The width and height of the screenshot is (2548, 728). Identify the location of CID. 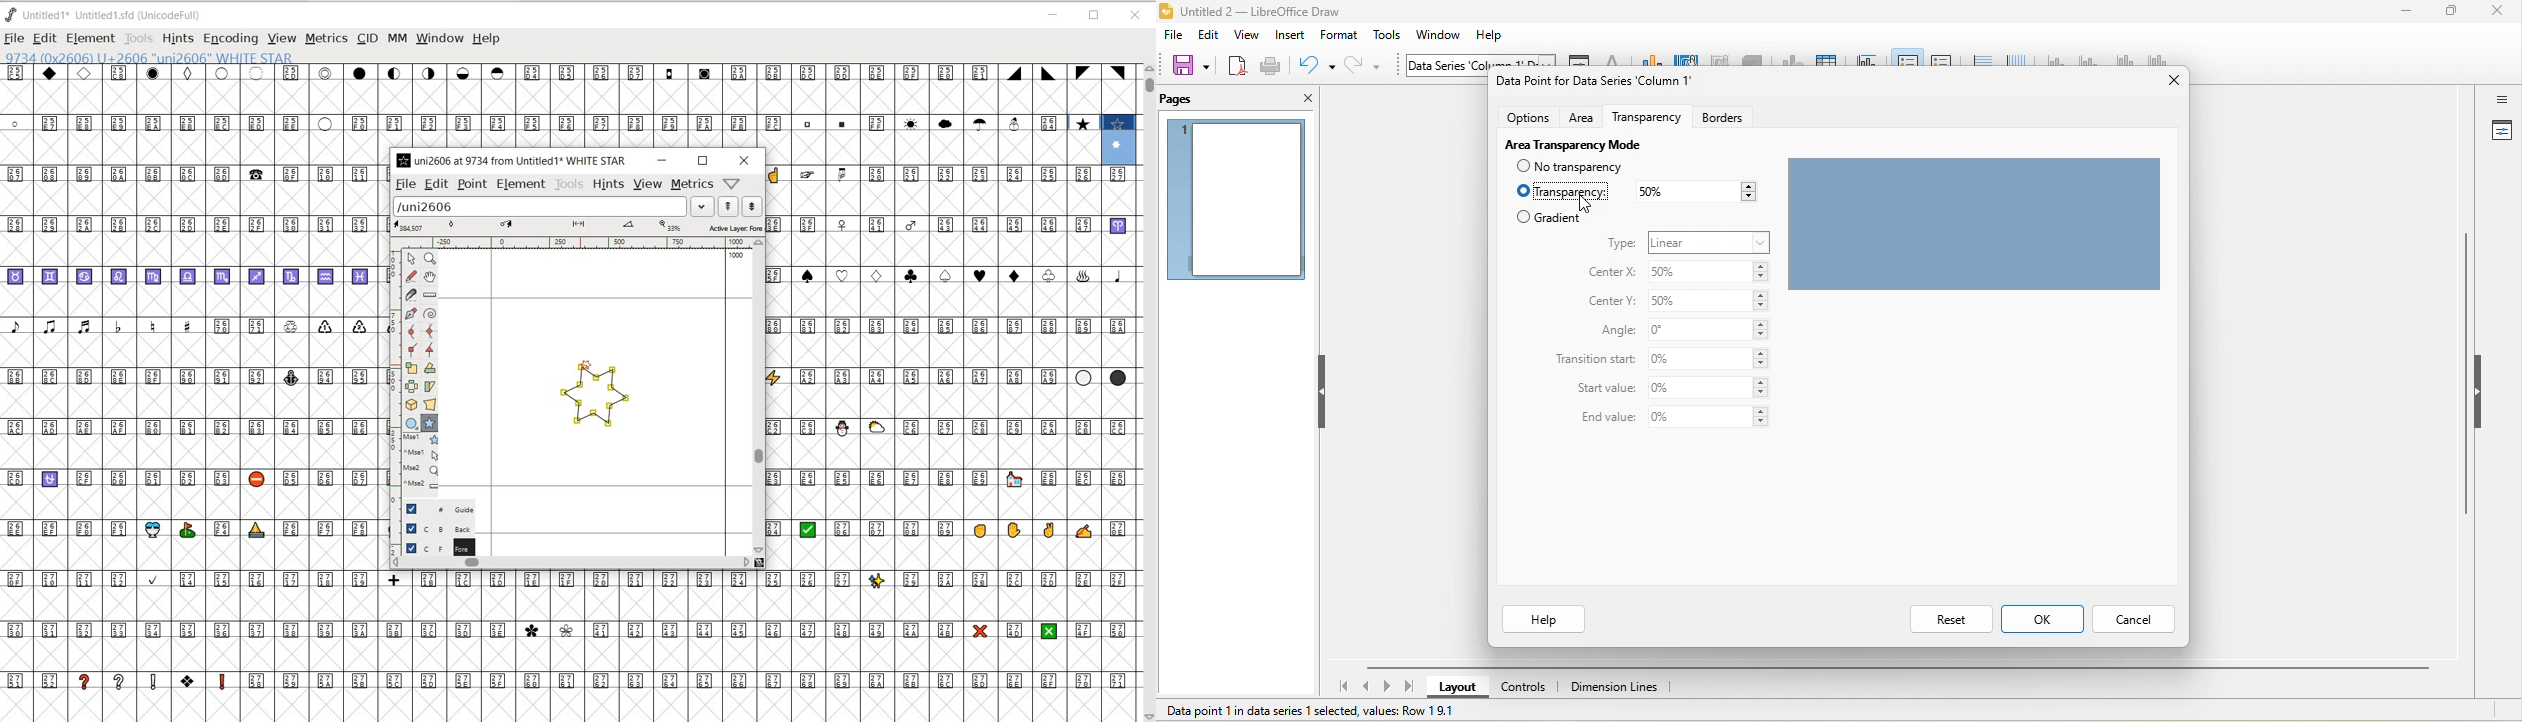
(367, 39).